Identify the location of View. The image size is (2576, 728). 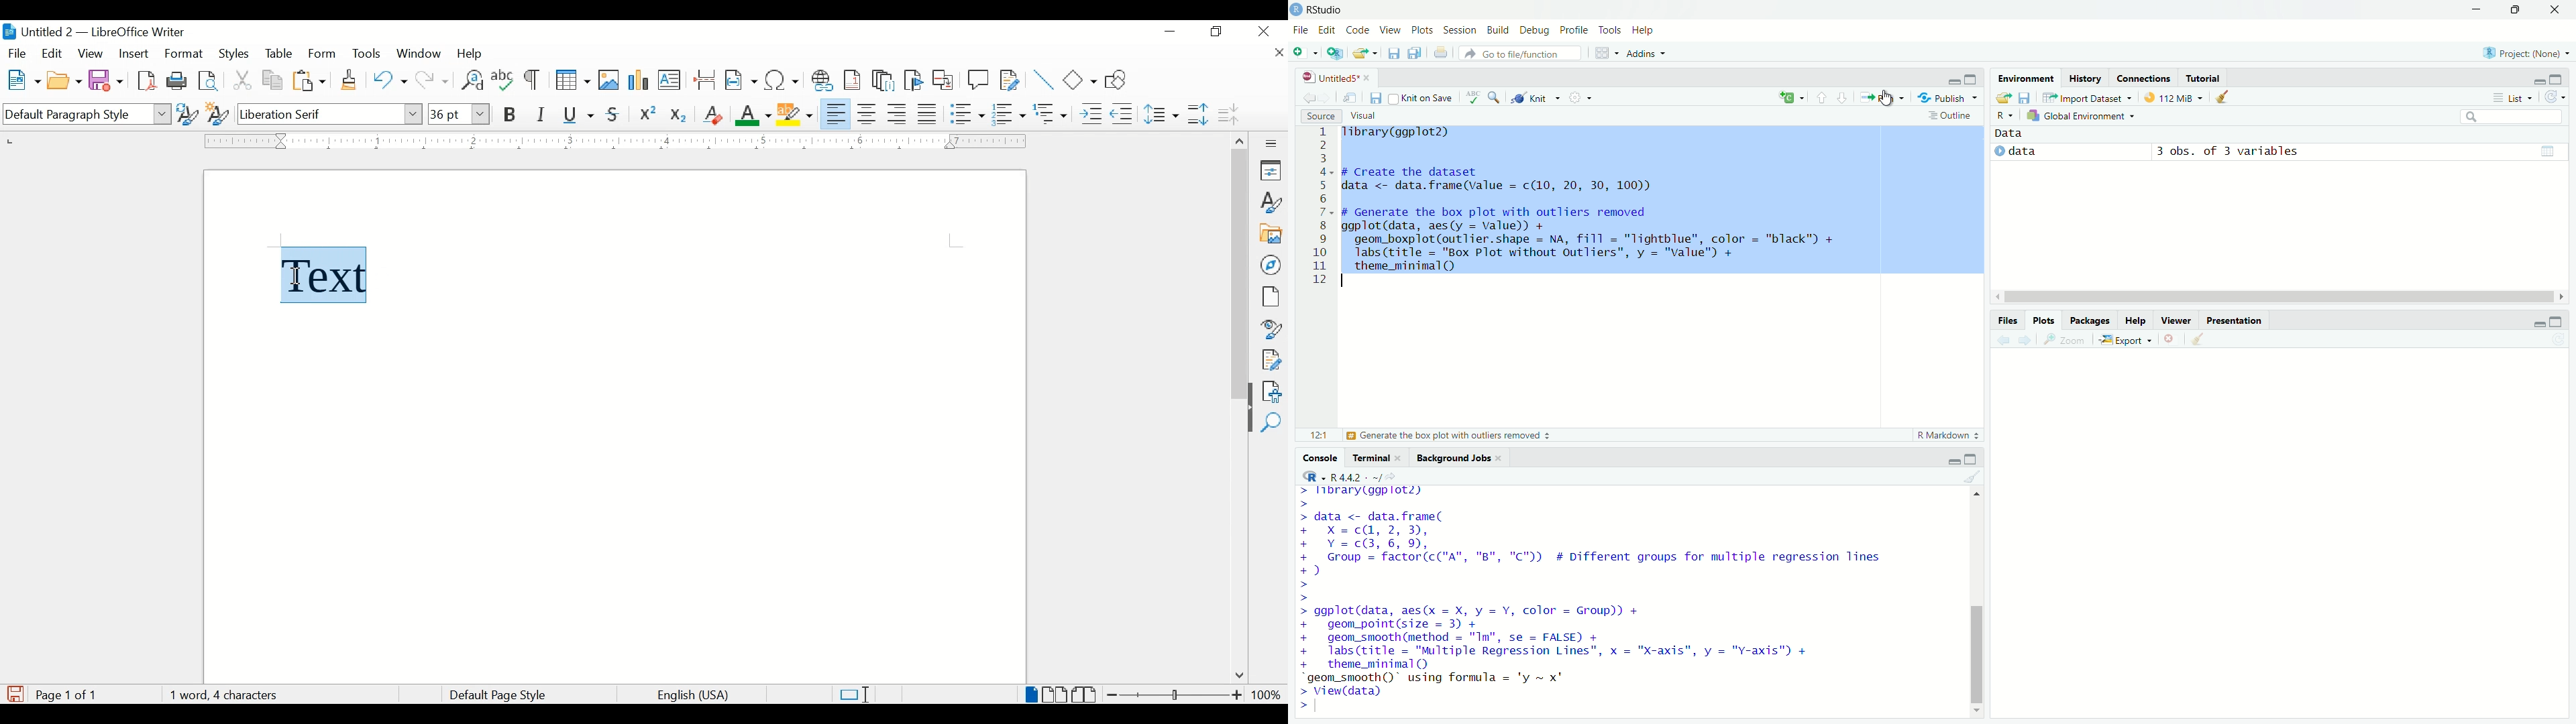
(1389, 31).